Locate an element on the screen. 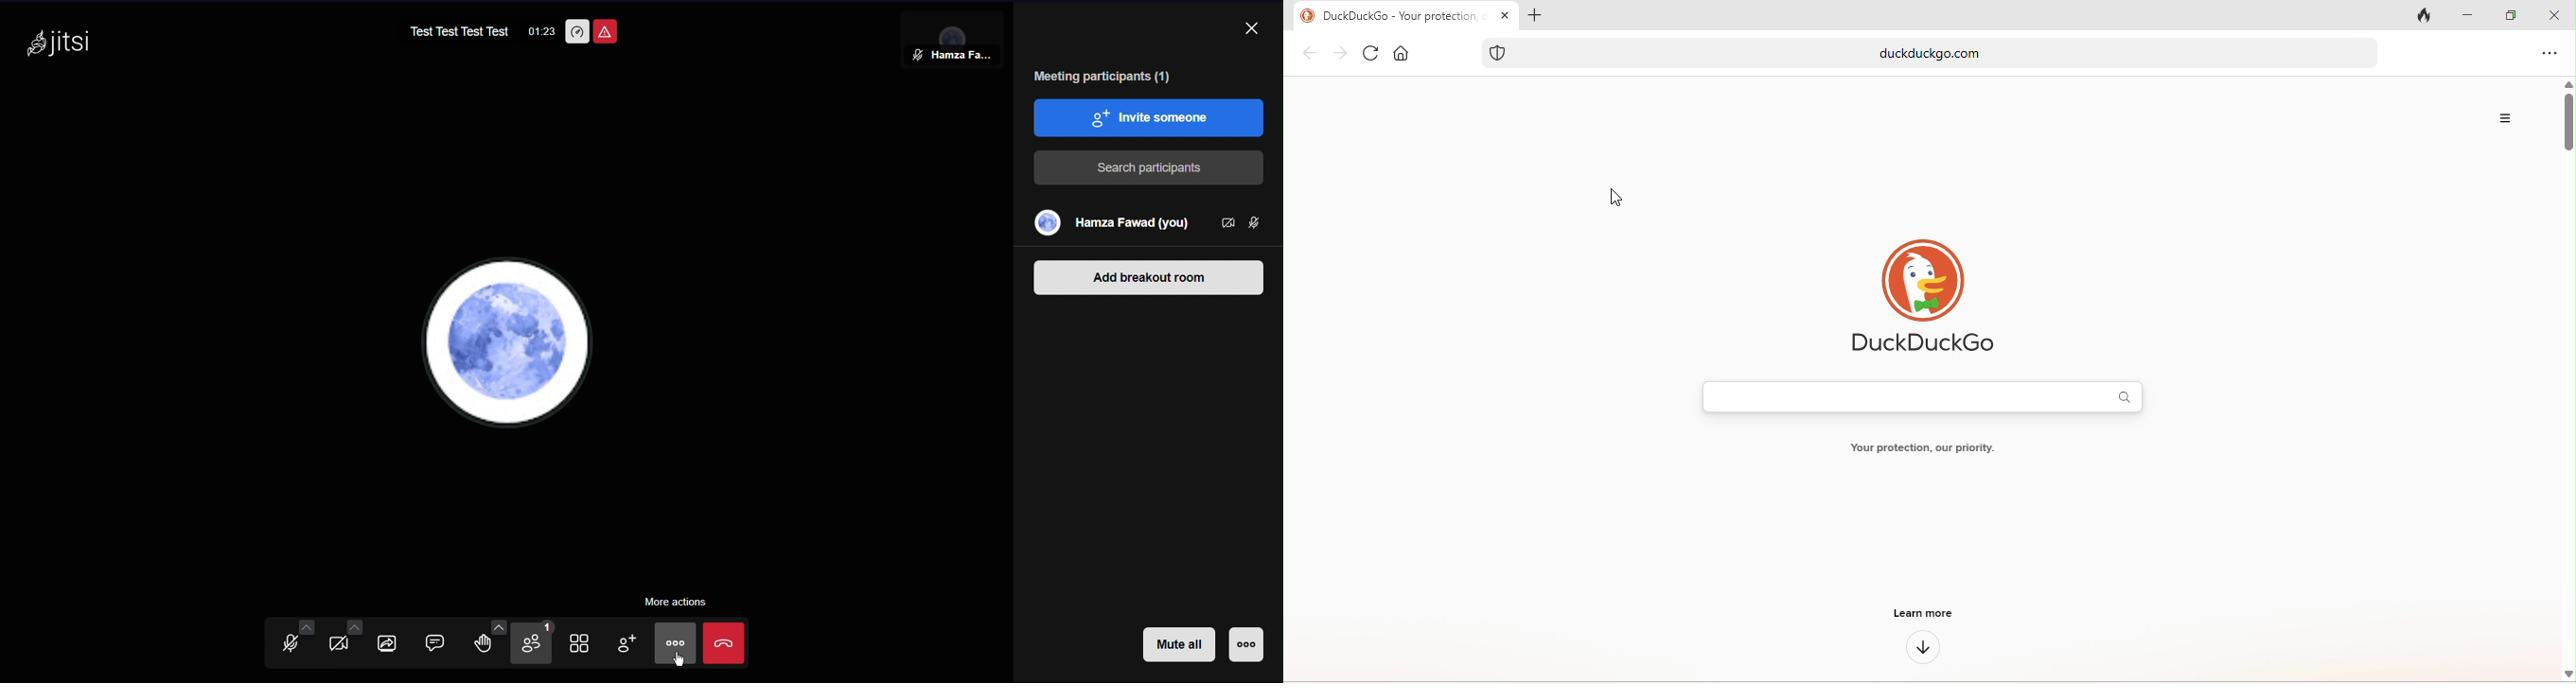  End Call is located at coordinates (725, 645).